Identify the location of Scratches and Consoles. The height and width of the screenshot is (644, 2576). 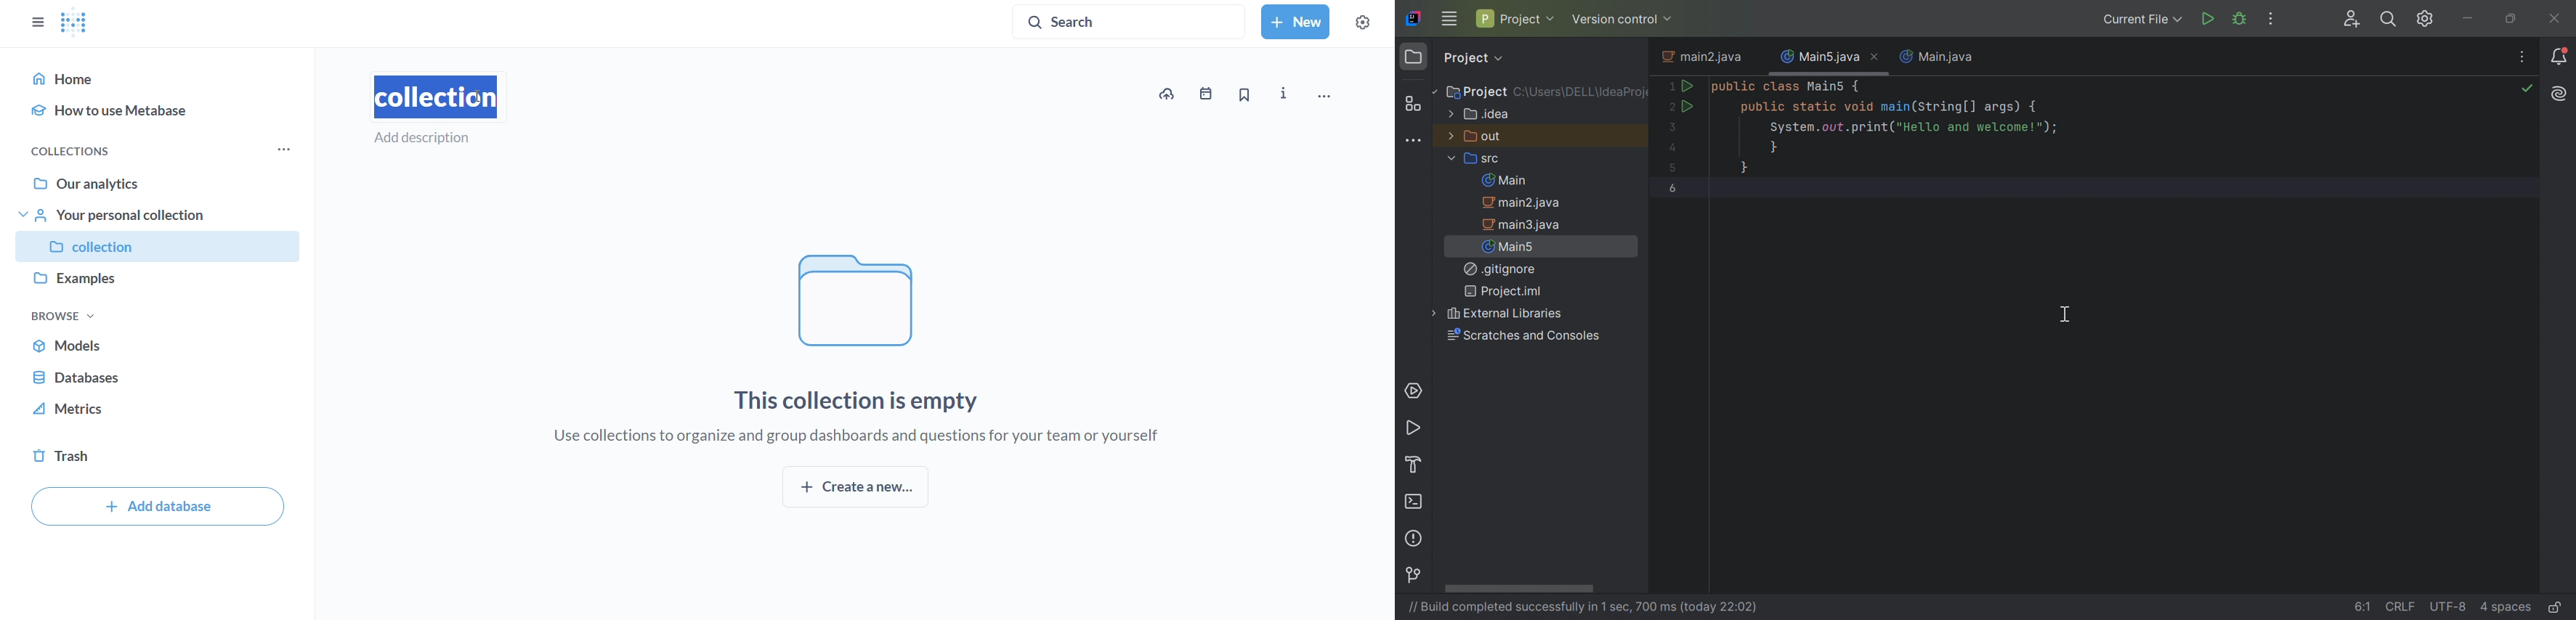
(1523, 336).